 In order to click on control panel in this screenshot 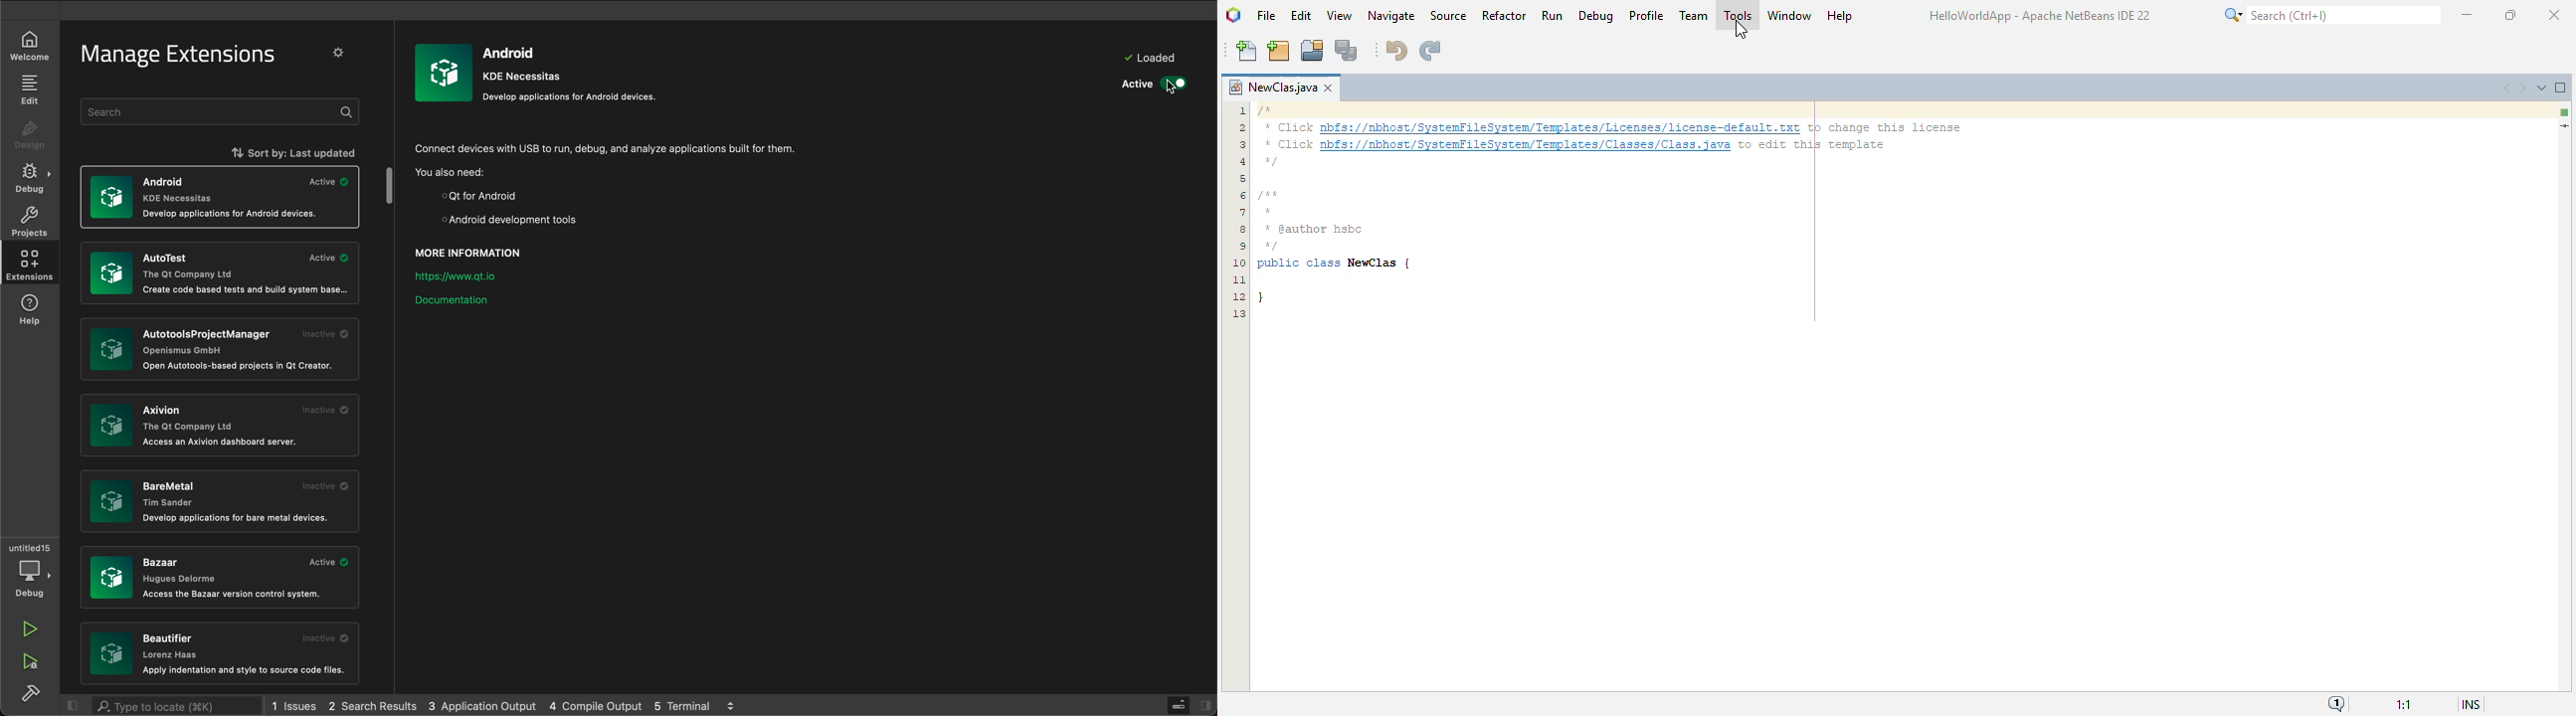, I will do `click(1175, 703)`.